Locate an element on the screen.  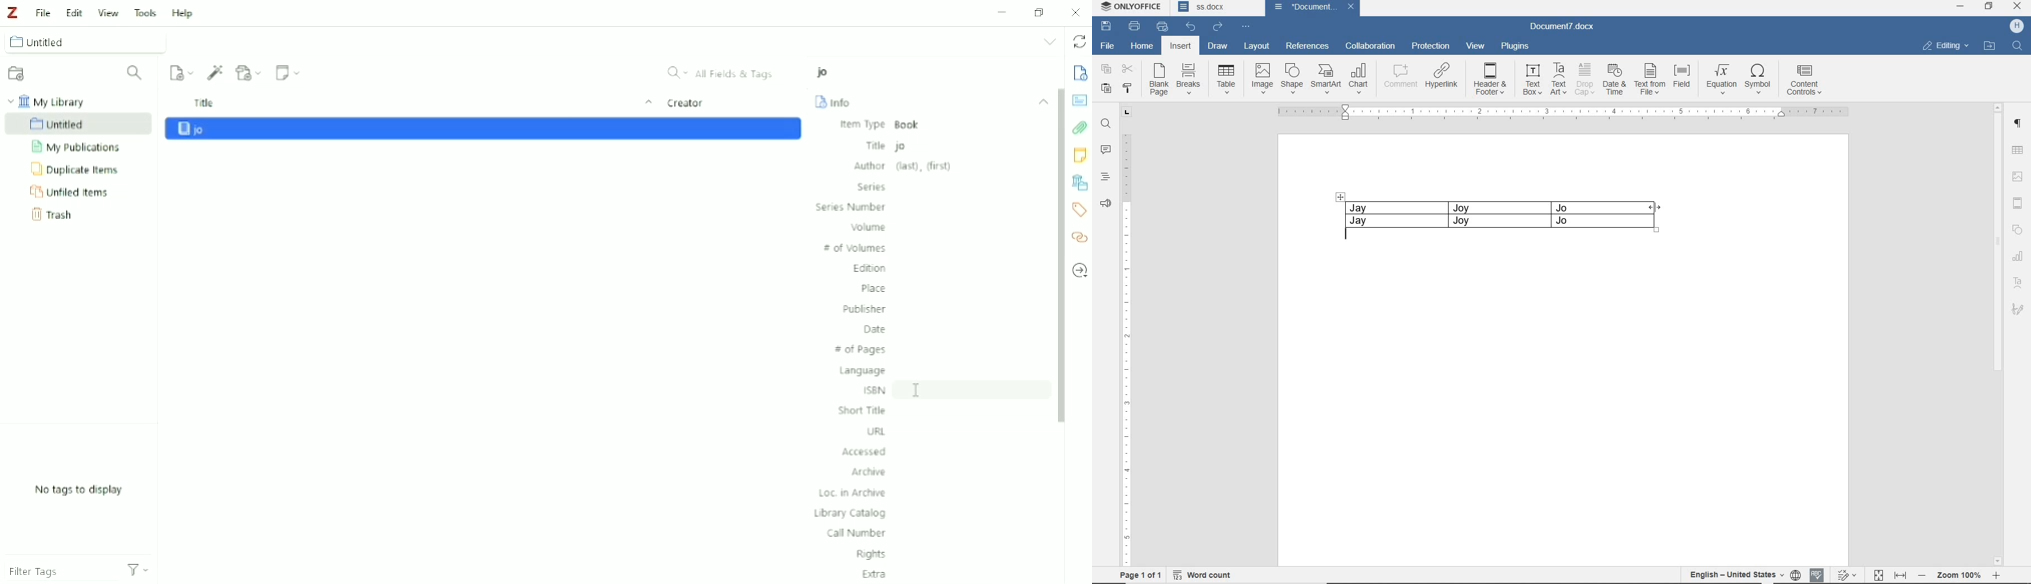
Help is located at coordinates (184, 14).